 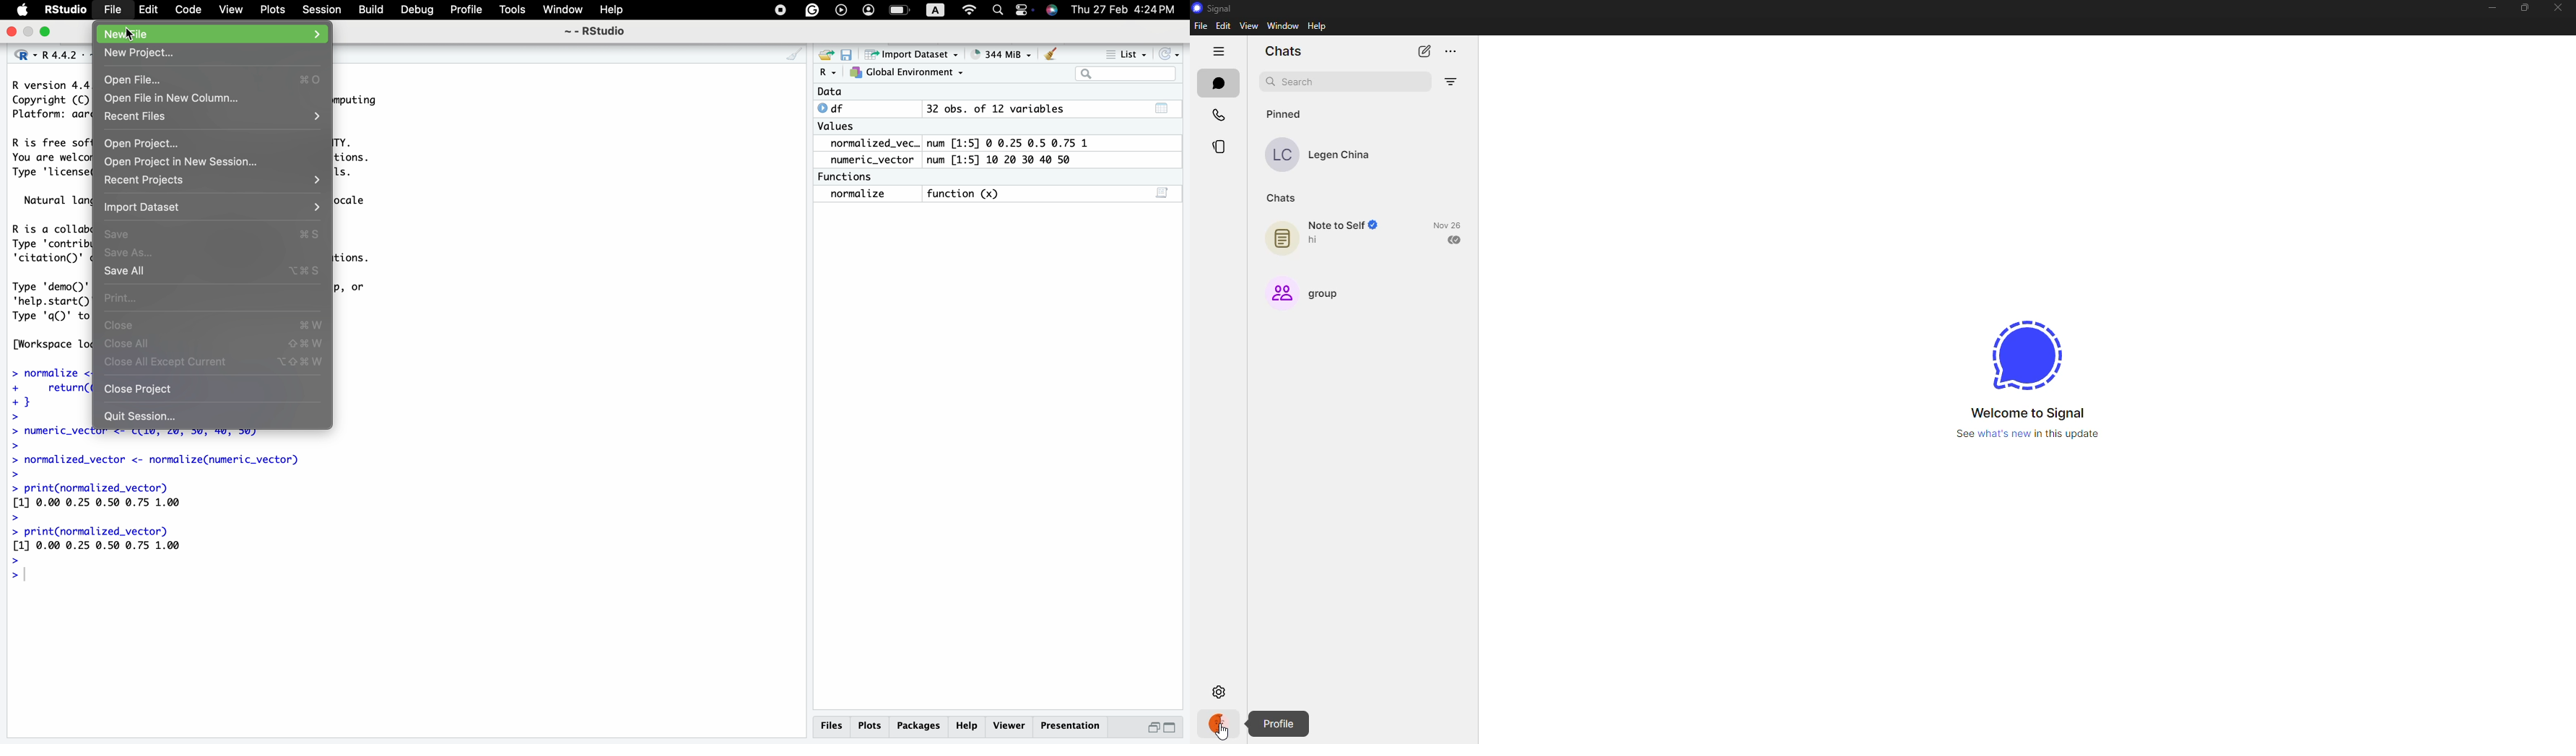 I want to click on R dropdown, so click(x=830, y=73).